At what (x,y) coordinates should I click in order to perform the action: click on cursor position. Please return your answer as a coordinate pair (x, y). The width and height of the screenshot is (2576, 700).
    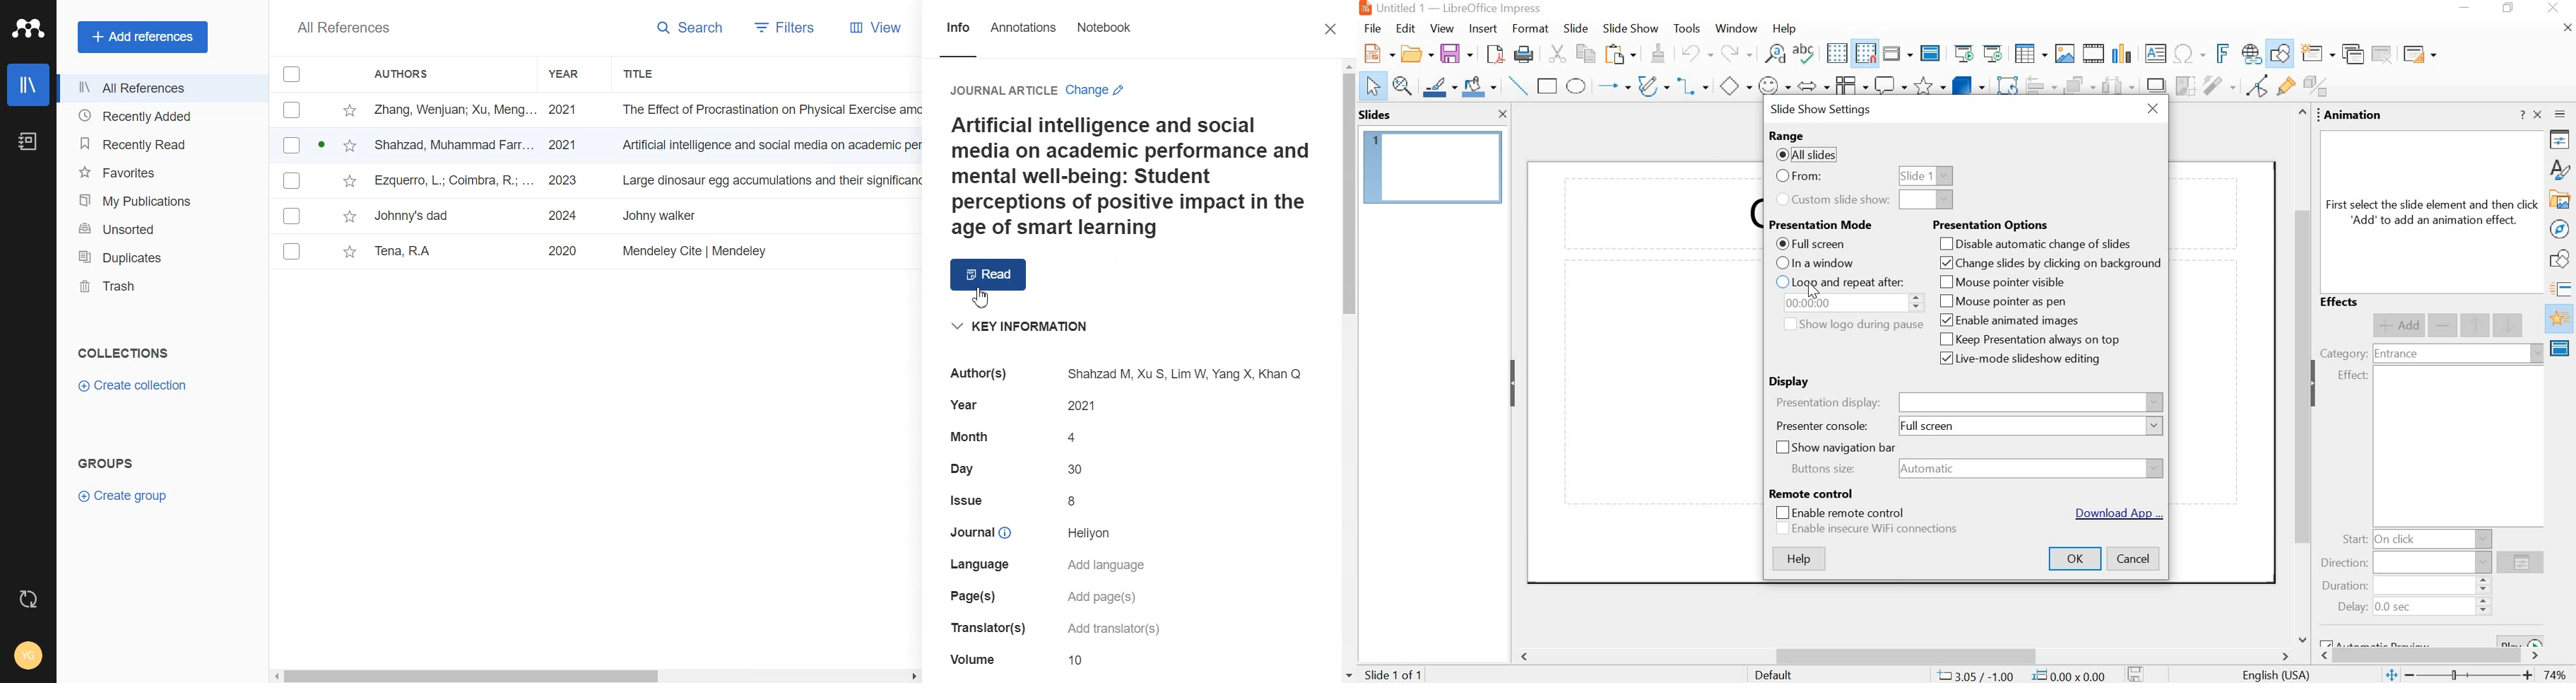
    Looking at the image, I should click on (1976, 675).